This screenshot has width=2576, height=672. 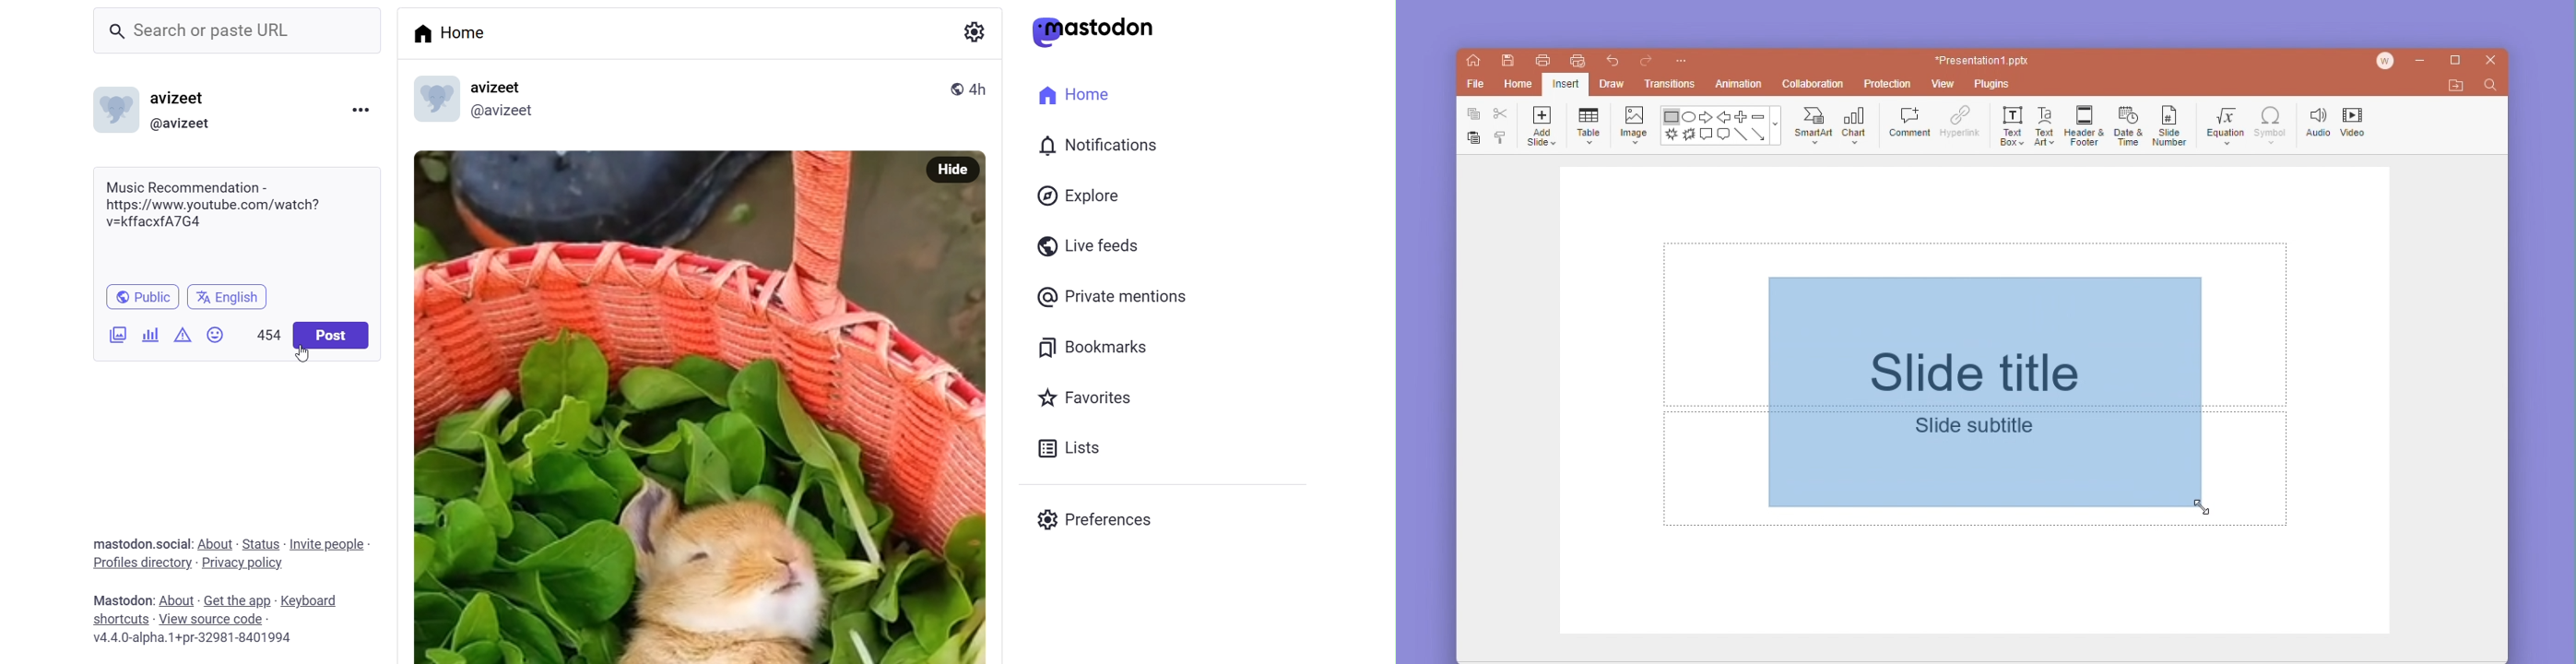 What do you see at coordinates (1814, 83) in the screenshot?
I see `collaboration` at bounding box center [1814, 83].